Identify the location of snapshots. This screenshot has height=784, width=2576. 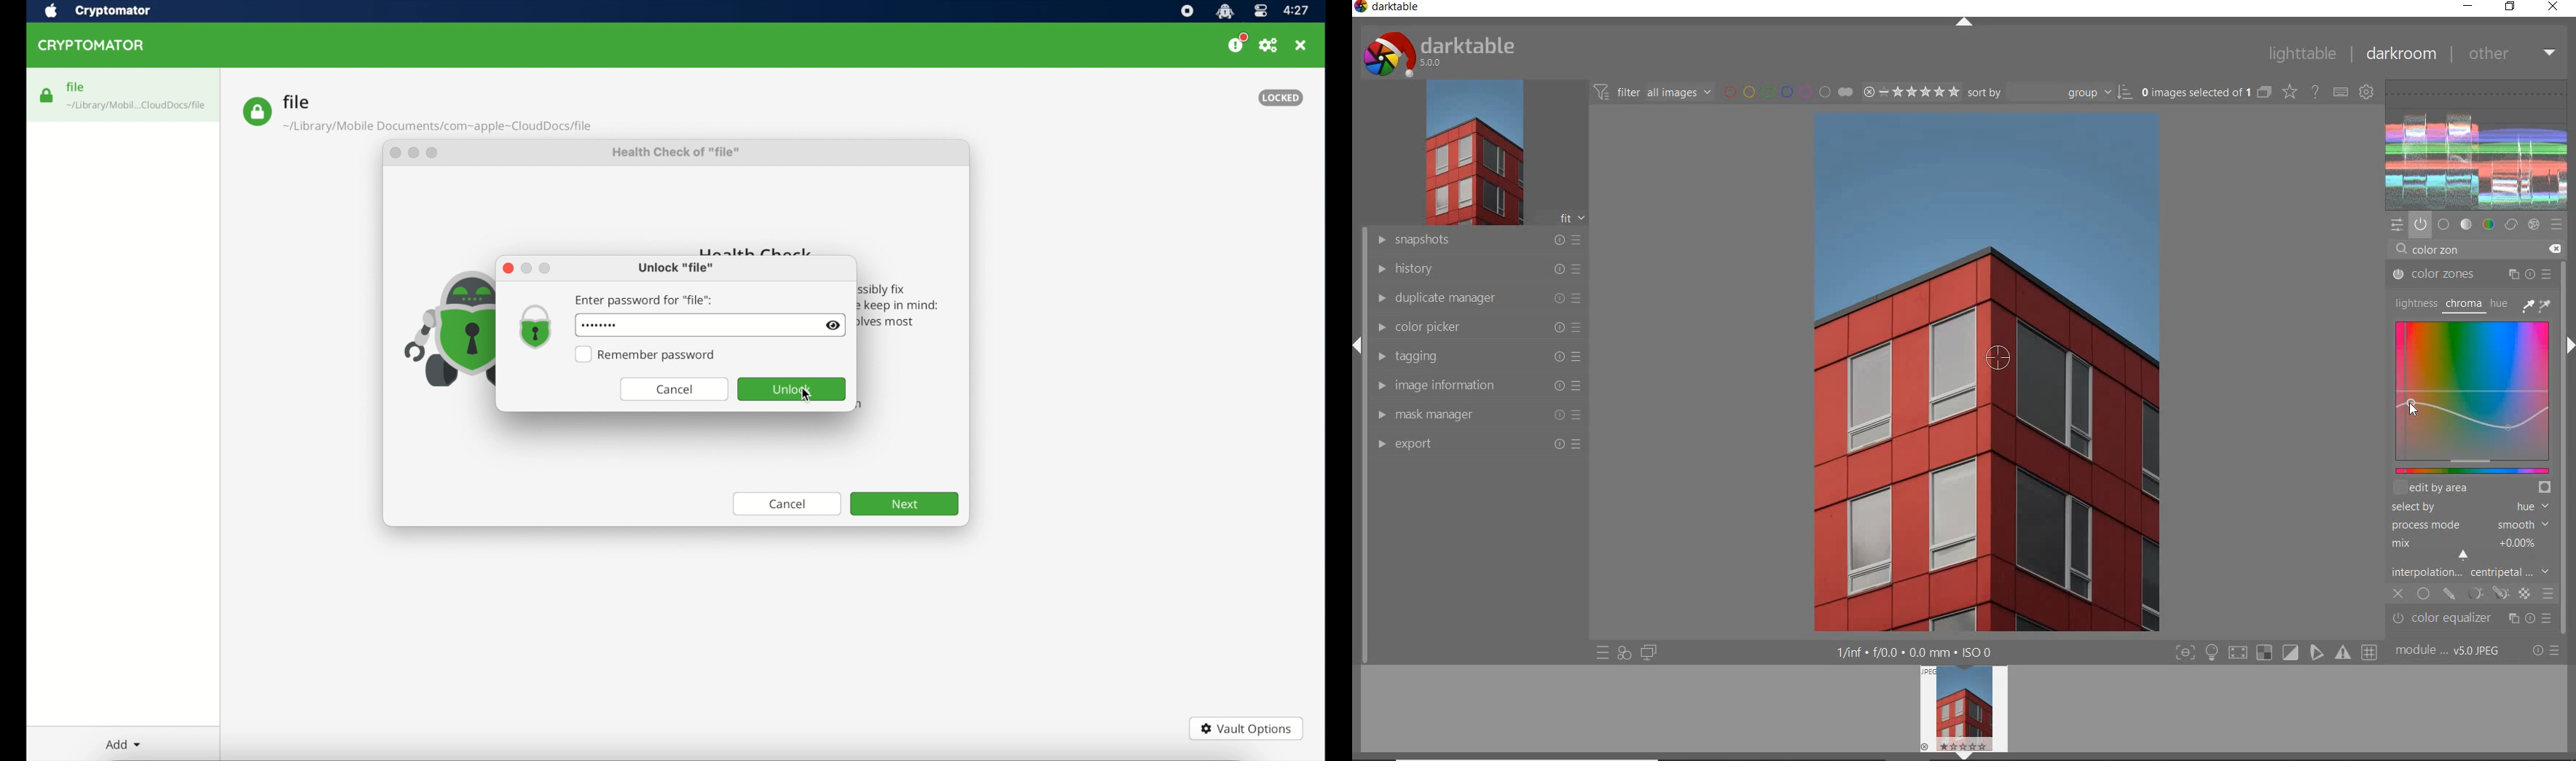
(1476, 242).